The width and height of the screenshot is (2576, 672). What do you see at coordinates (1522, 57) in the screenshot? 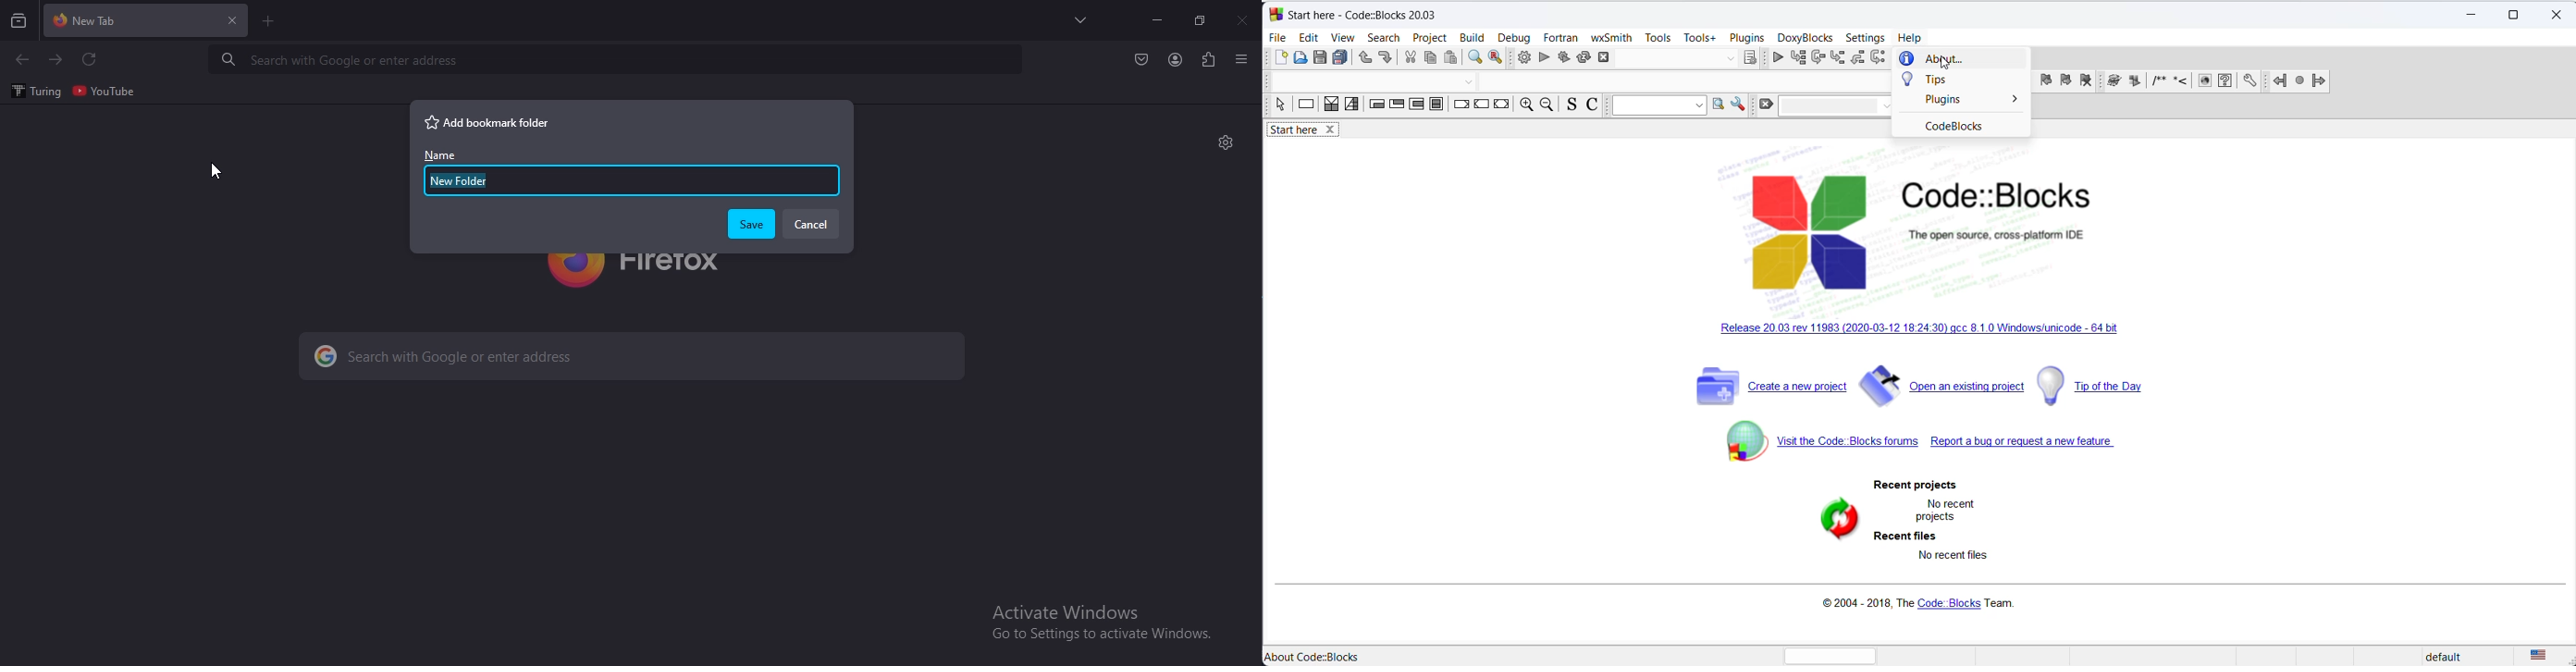
I see `build` at bounding box center [1522, 57].